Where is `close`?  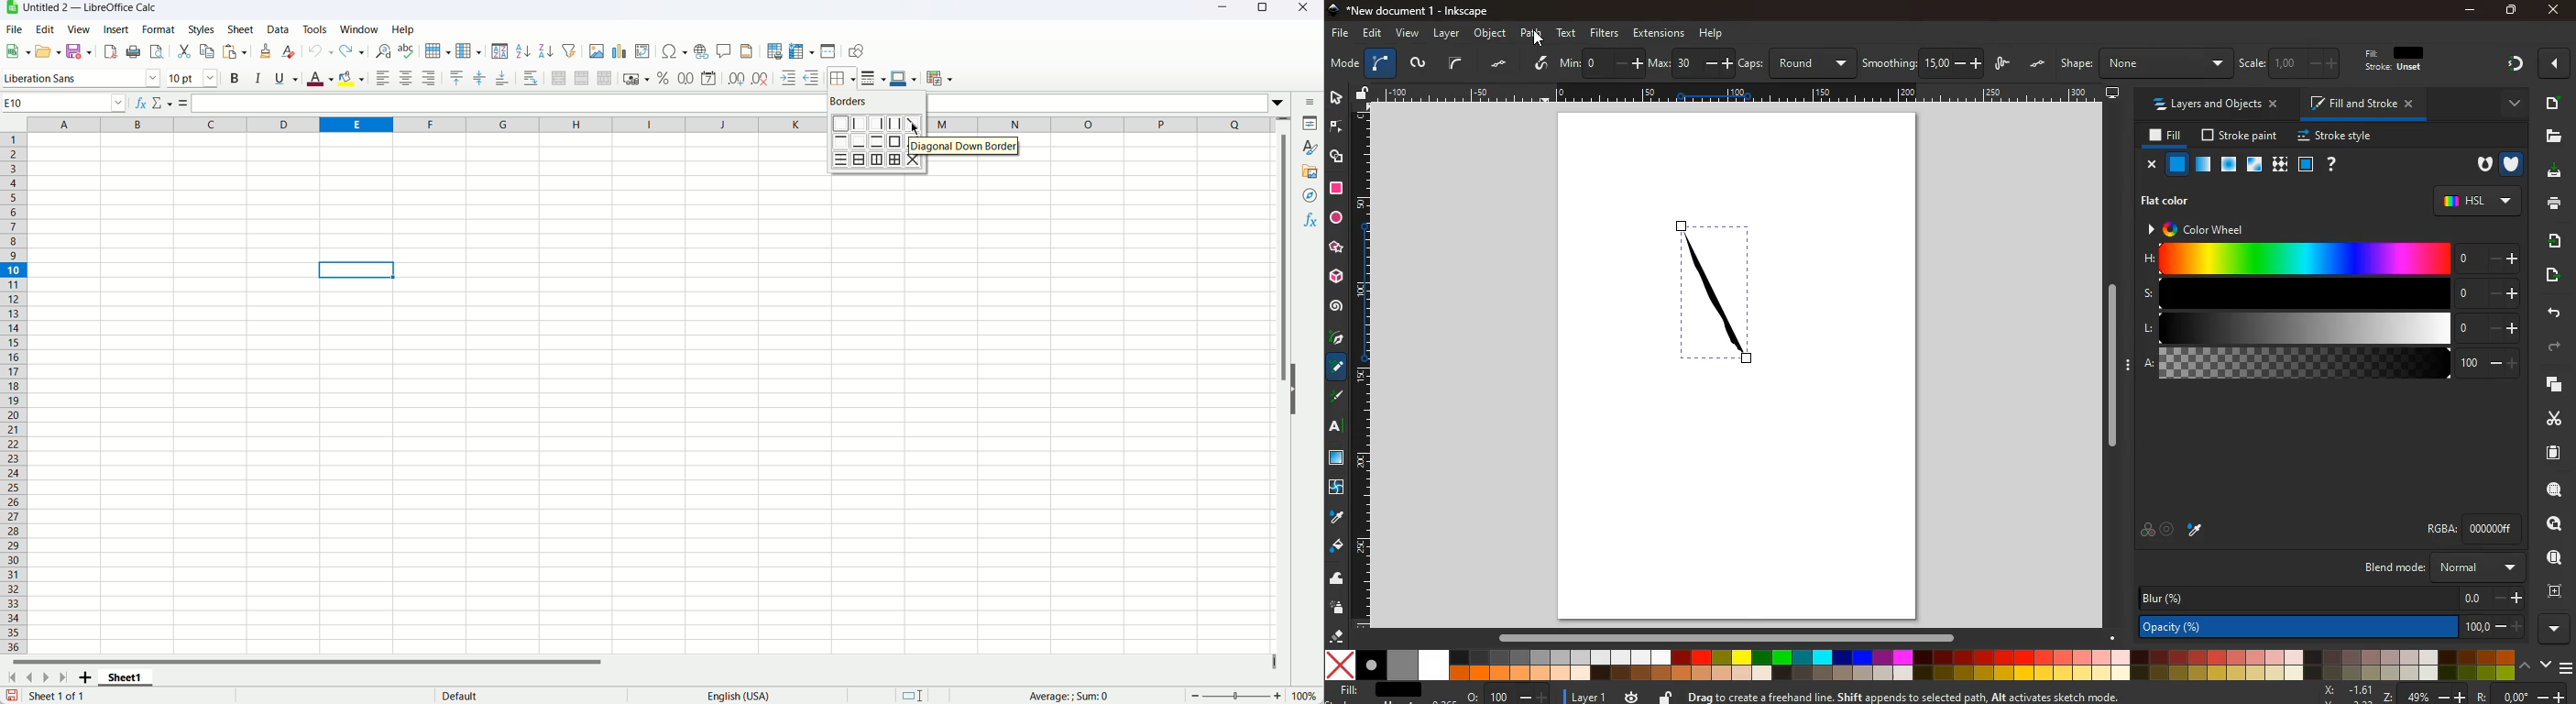 close is located at coordinates (2153, 166).